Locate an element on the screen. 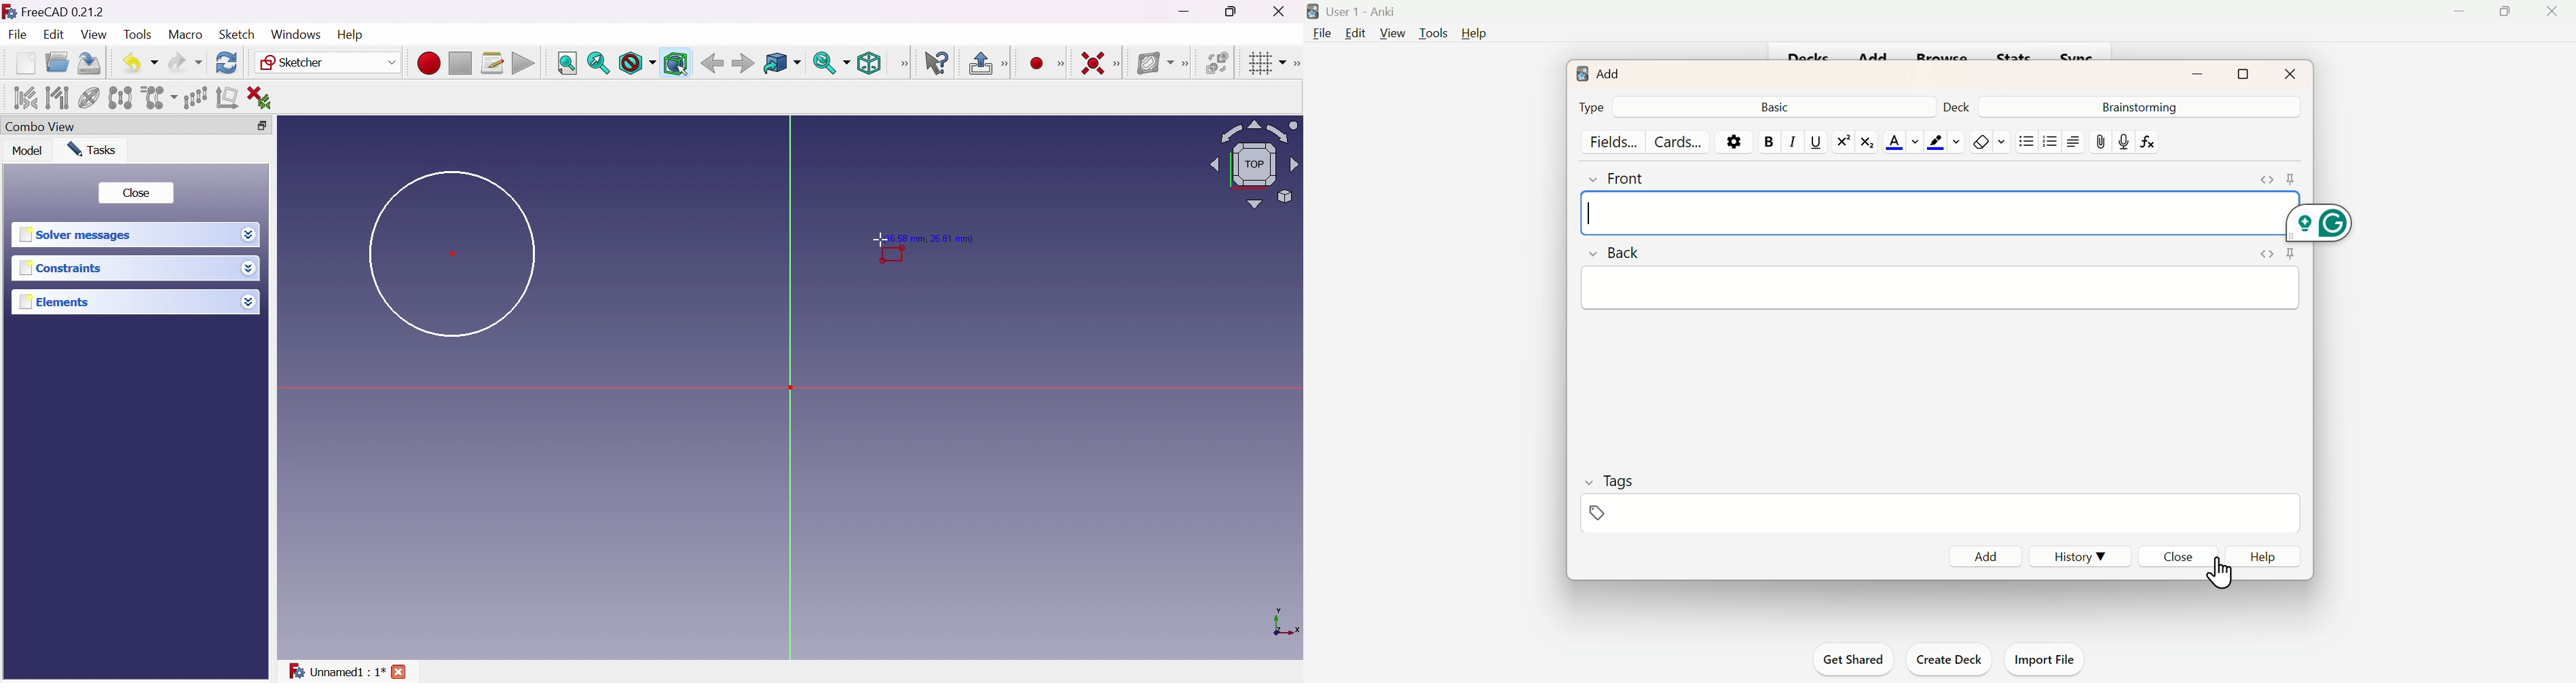   is located at coordinates (2098, 141).